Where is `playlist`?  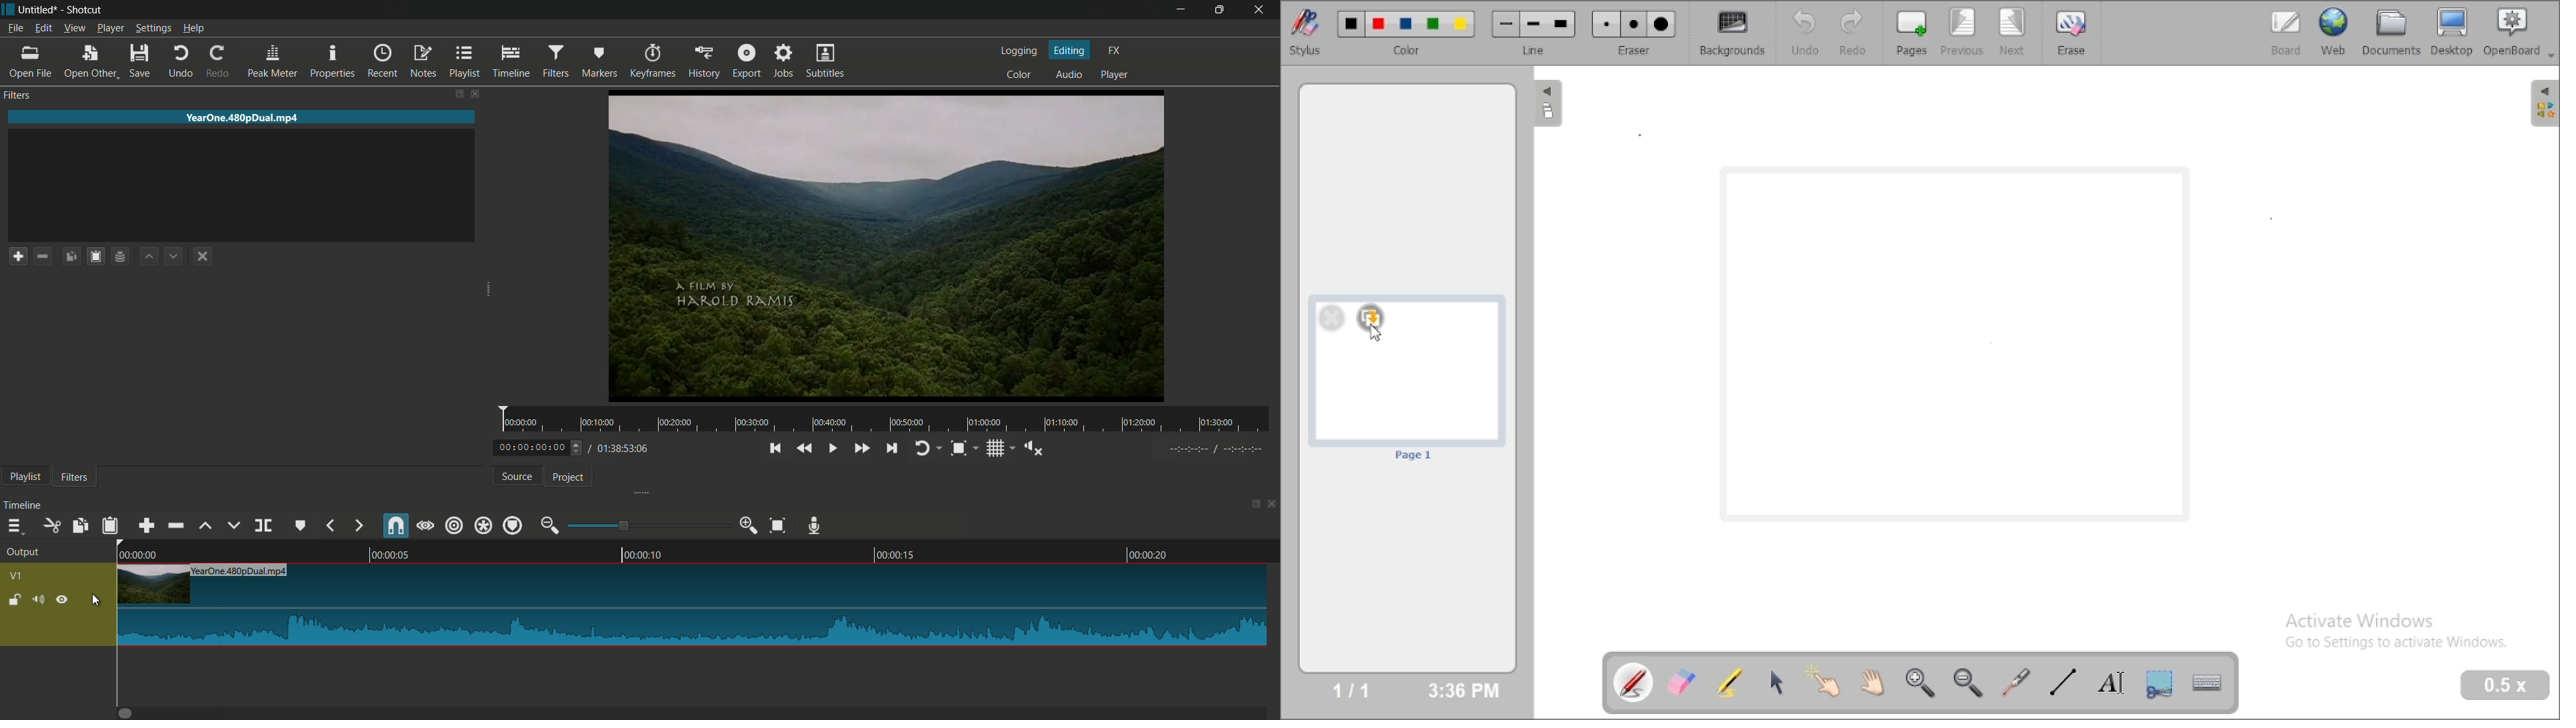
playlist is located at coordinates (25, 476).